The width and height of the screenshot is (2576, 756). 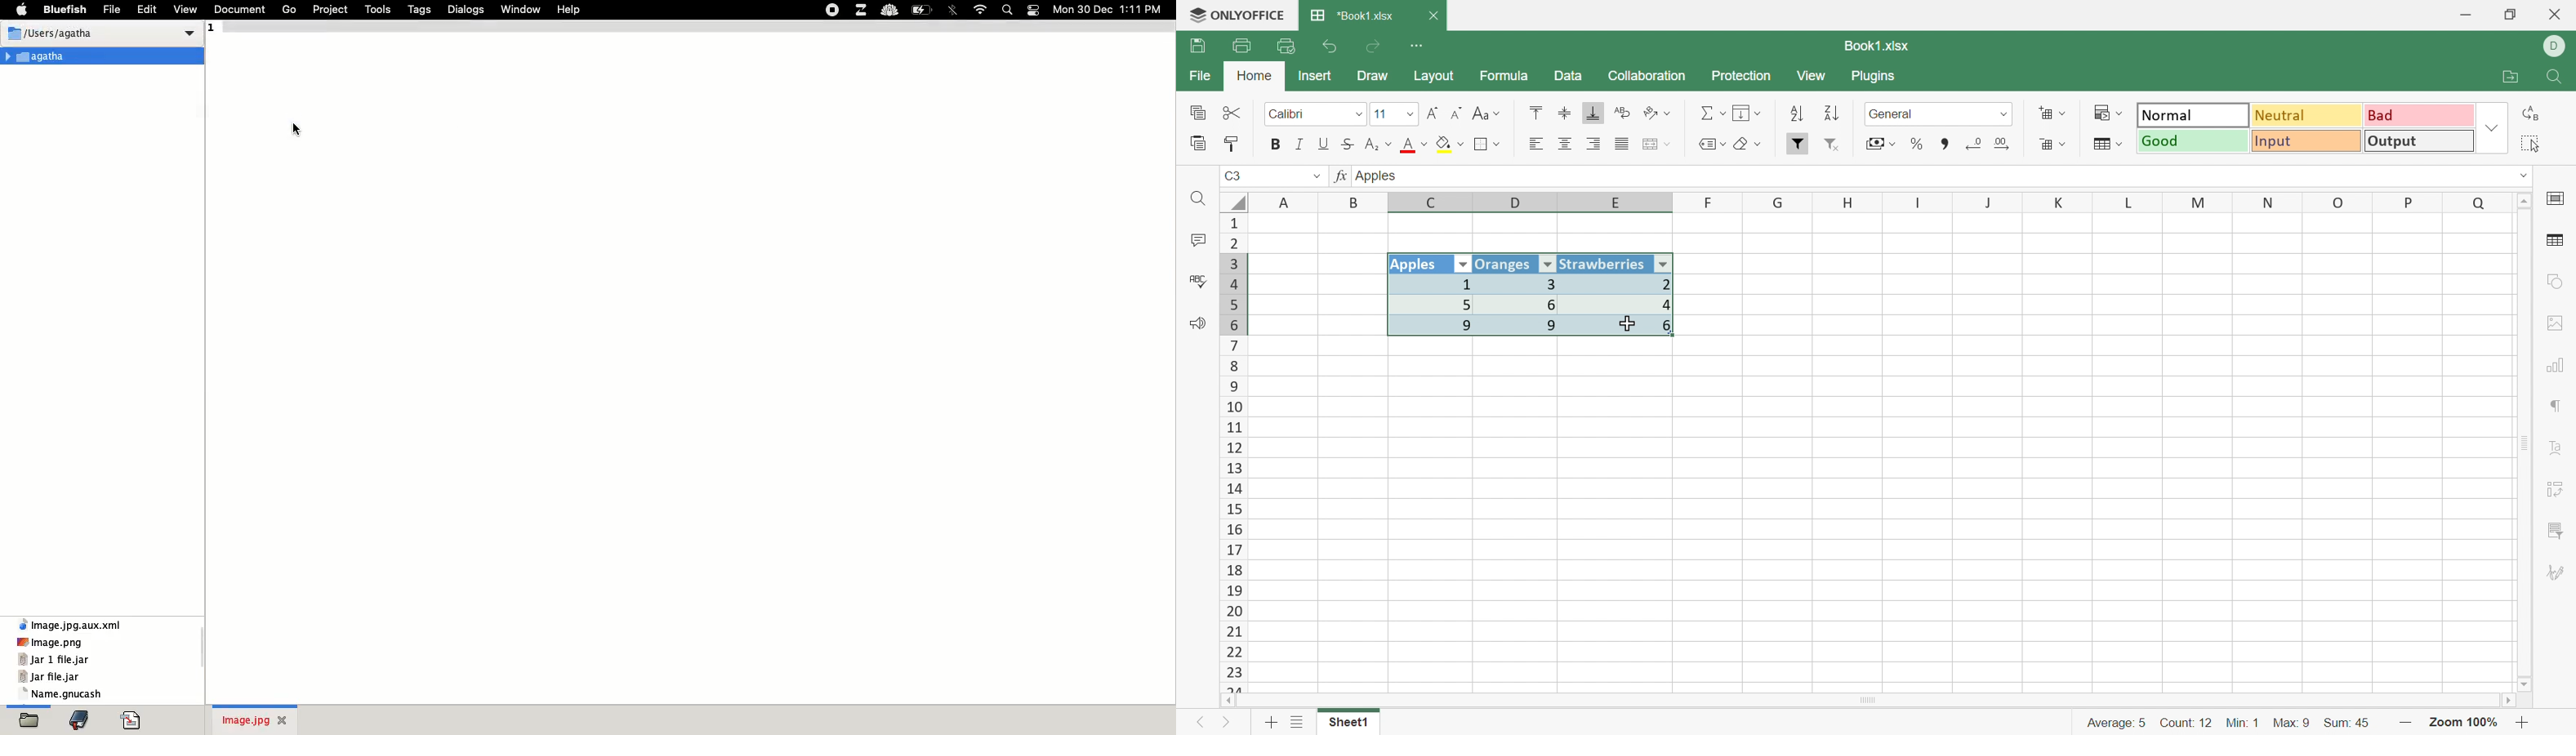 I want to click on Apples, so click(x=1419, y=265).